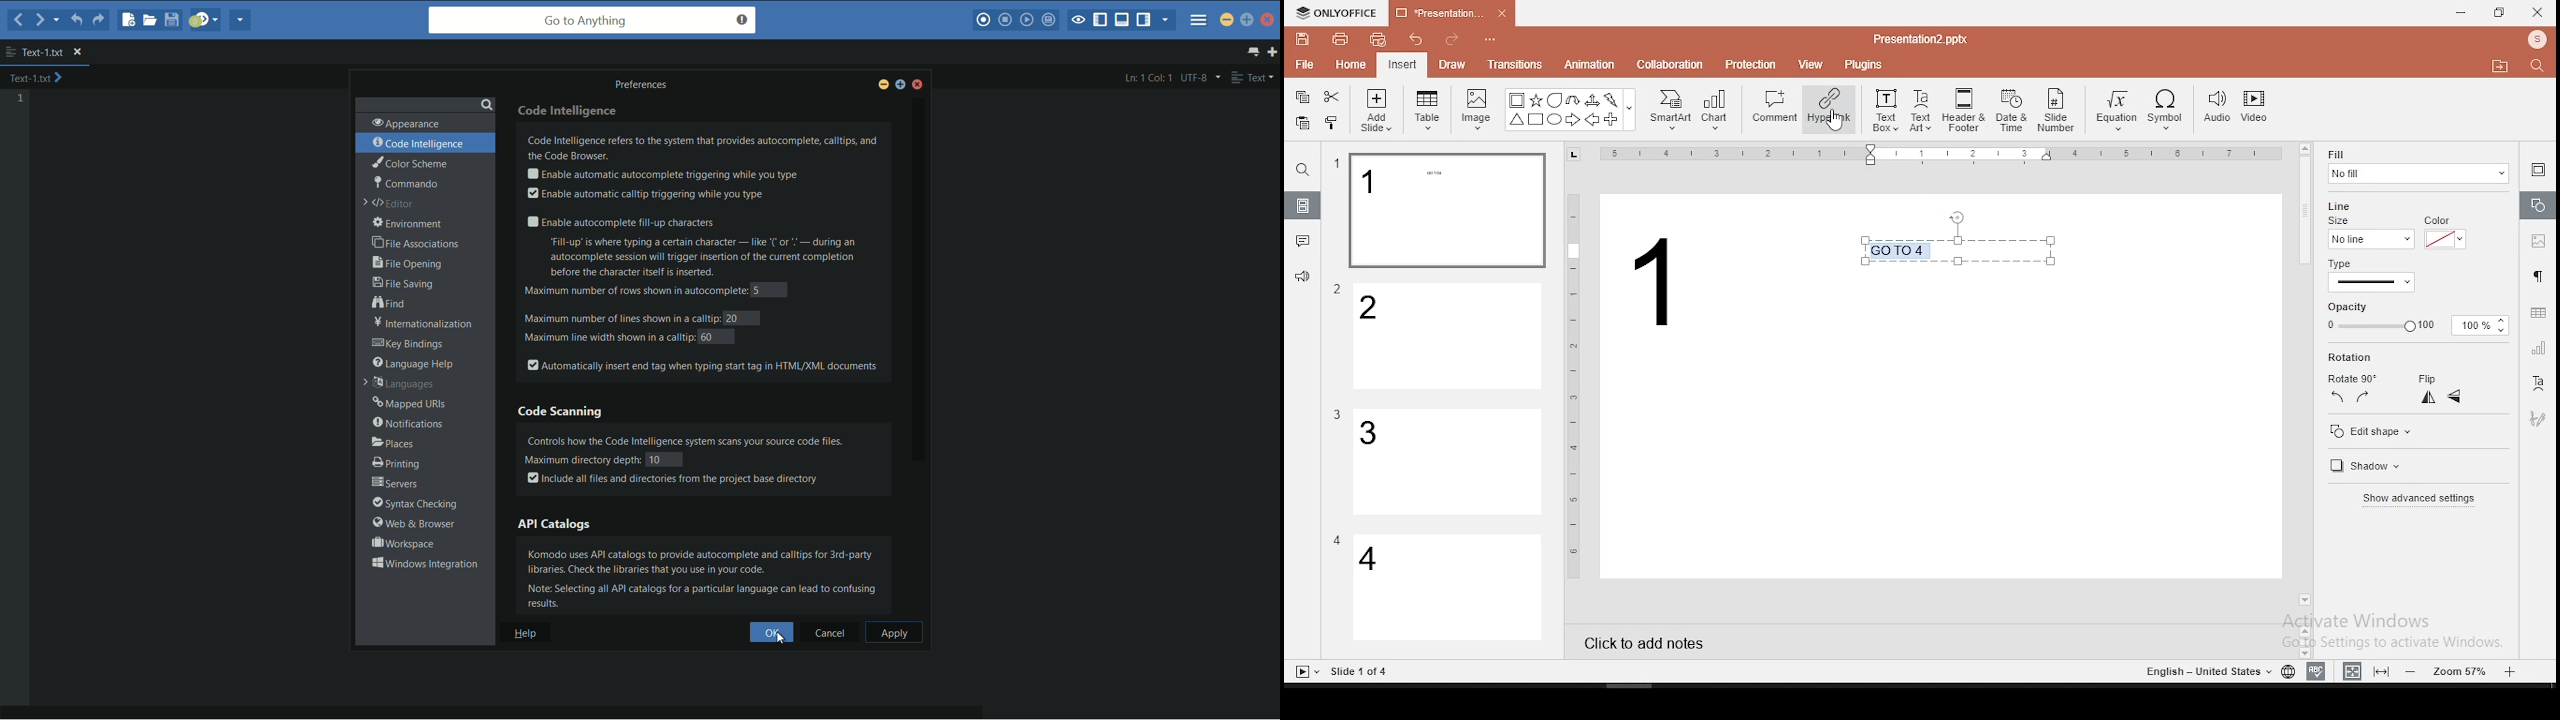 The image size is (2576, 728). Describe the element at coordinates (1489, 40) in the screenshot. I see `` at that location.